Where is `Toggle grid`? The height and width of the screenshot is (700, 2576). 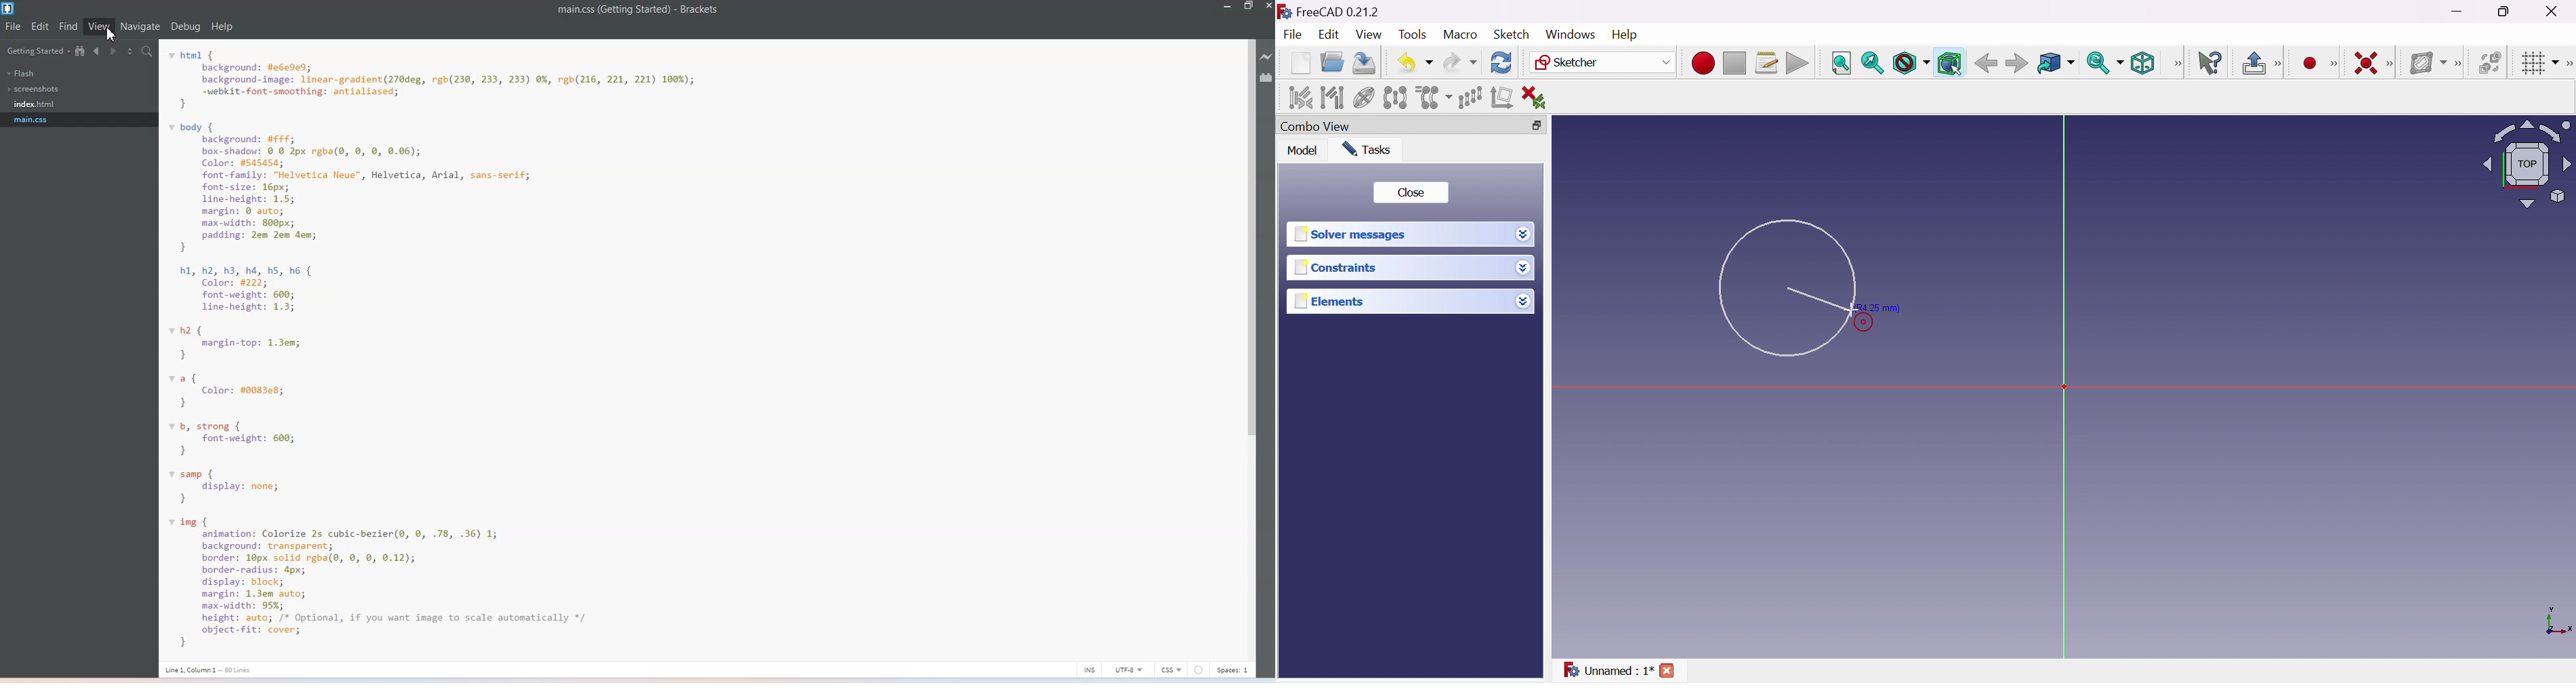
Toggle grid is located at coordinates (2539, 64).